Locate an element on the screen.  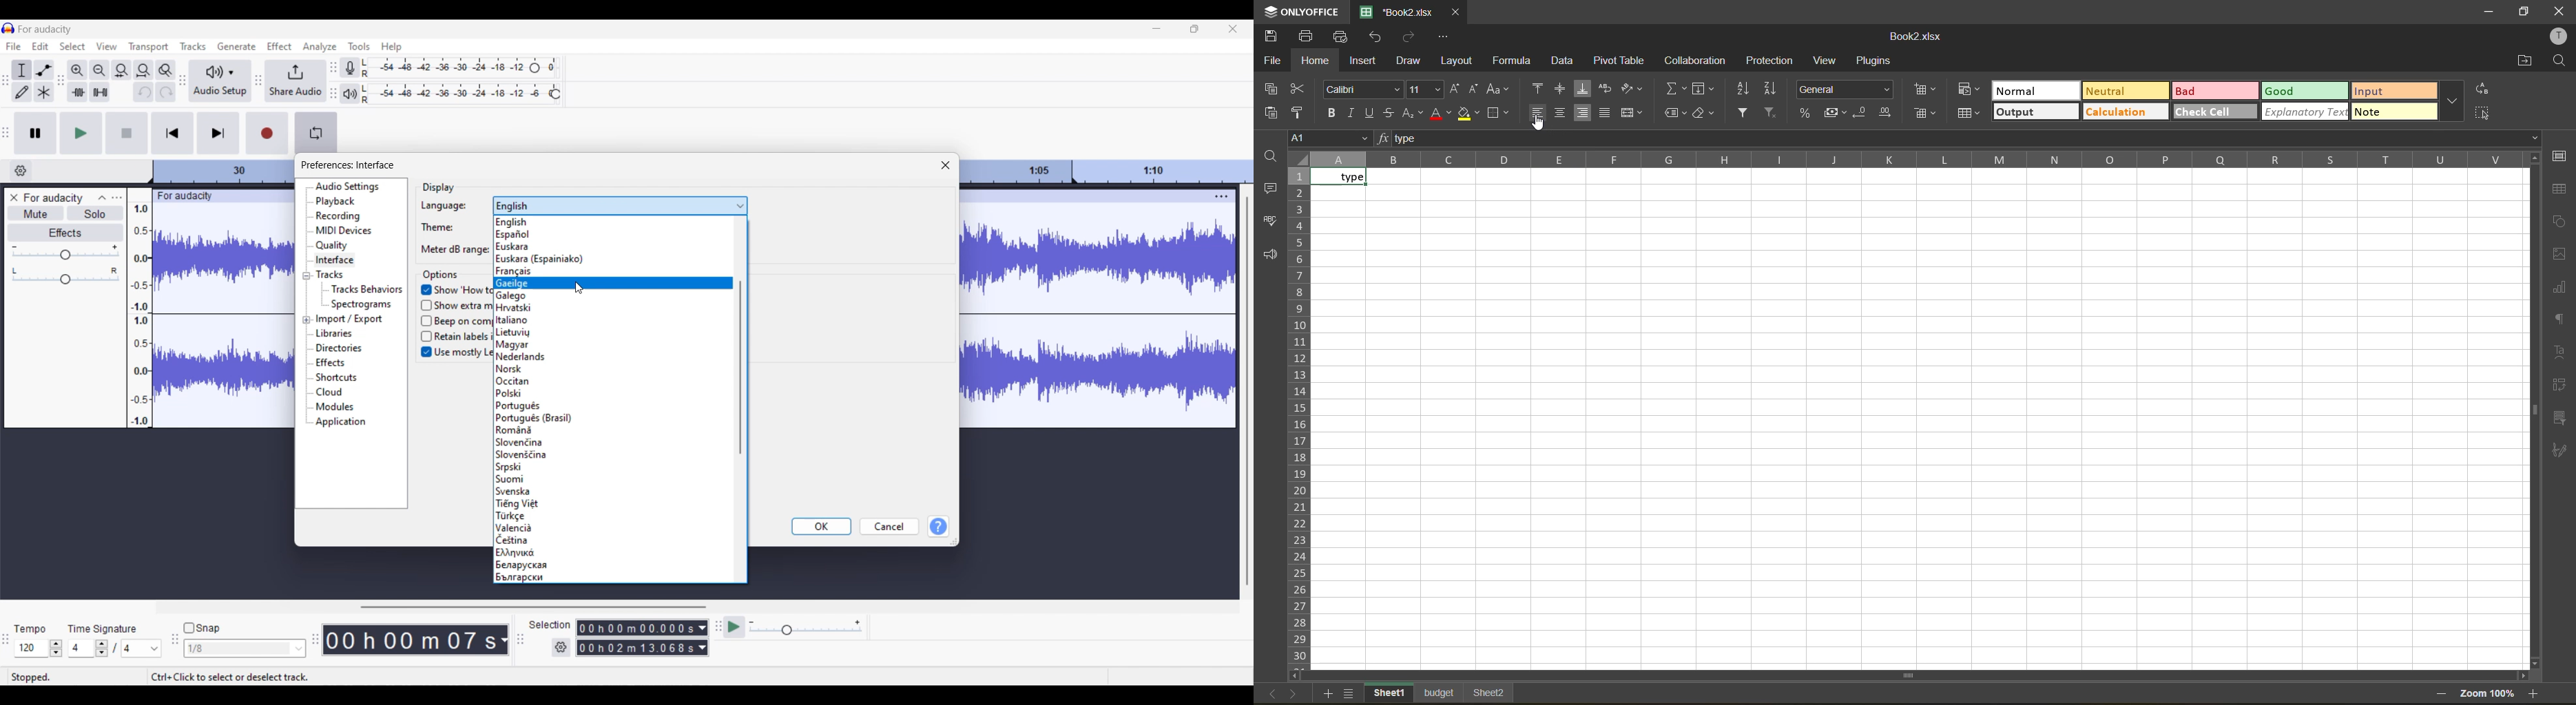
insert is located at coordinates (1364, 59).